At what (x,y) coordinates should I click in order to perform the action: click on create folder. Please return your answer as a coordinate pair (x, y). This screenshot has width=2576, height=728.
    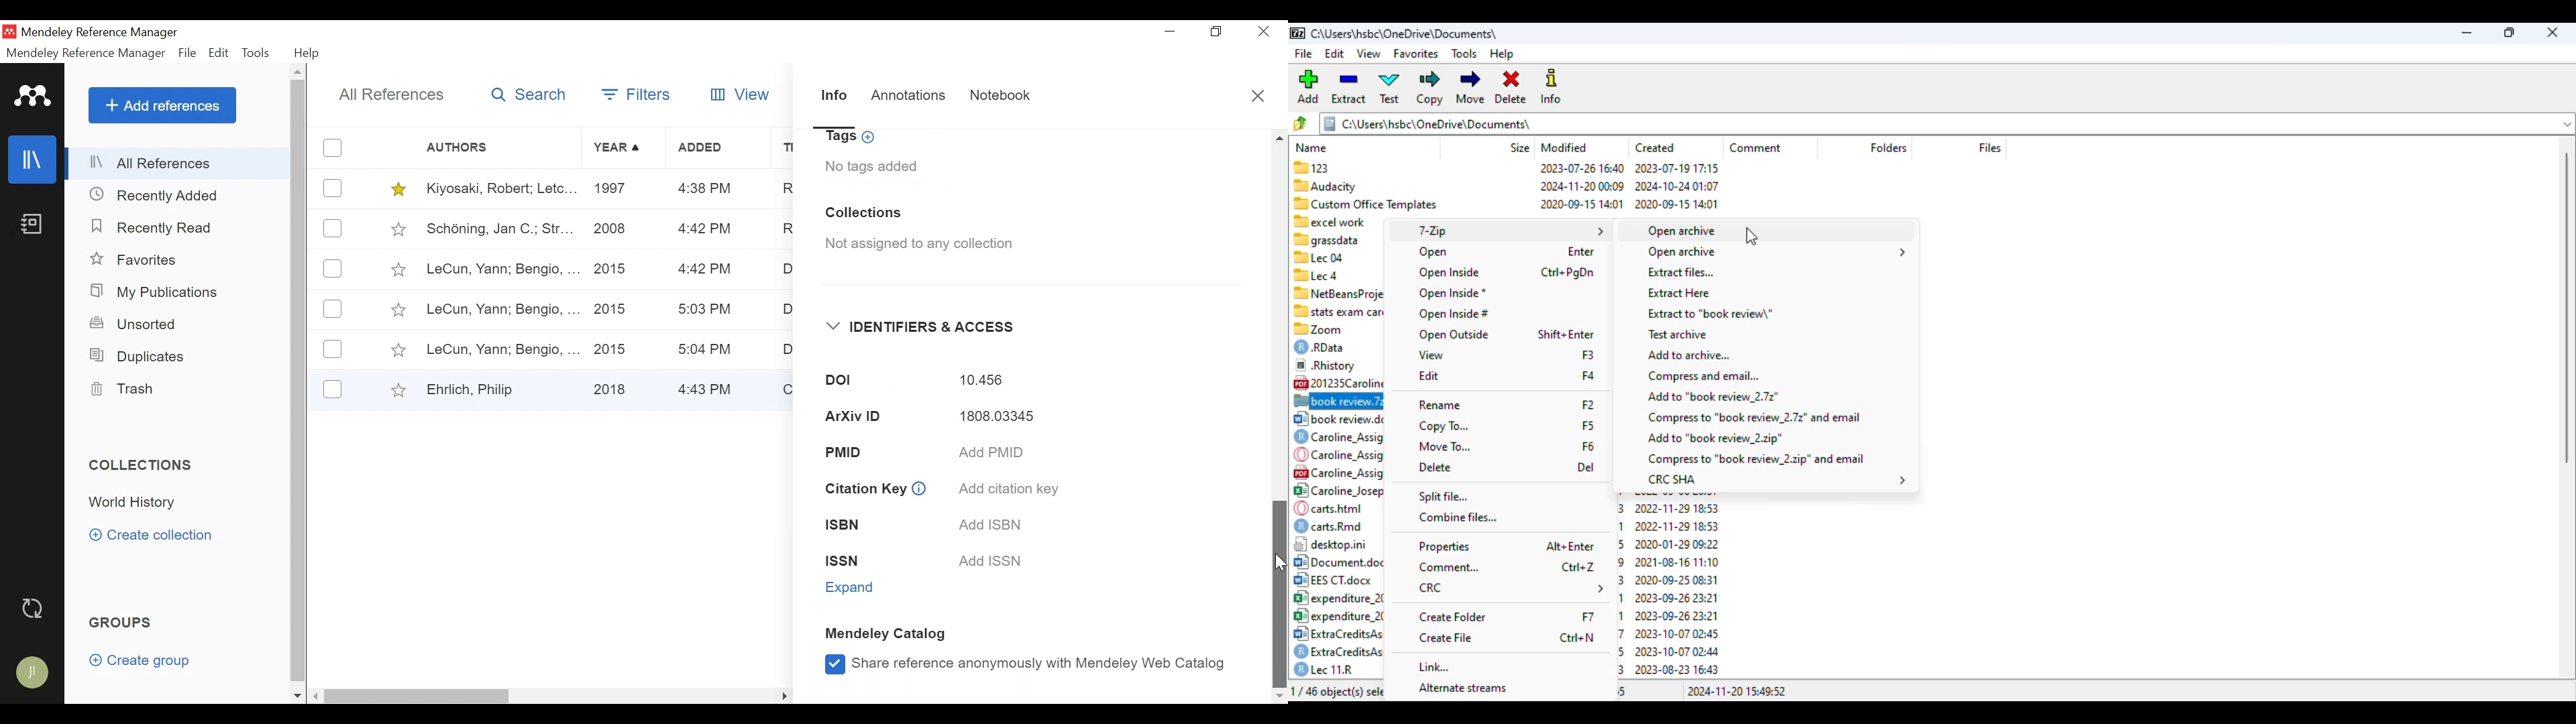
    Looking at the image, I should click on (1452, 617).